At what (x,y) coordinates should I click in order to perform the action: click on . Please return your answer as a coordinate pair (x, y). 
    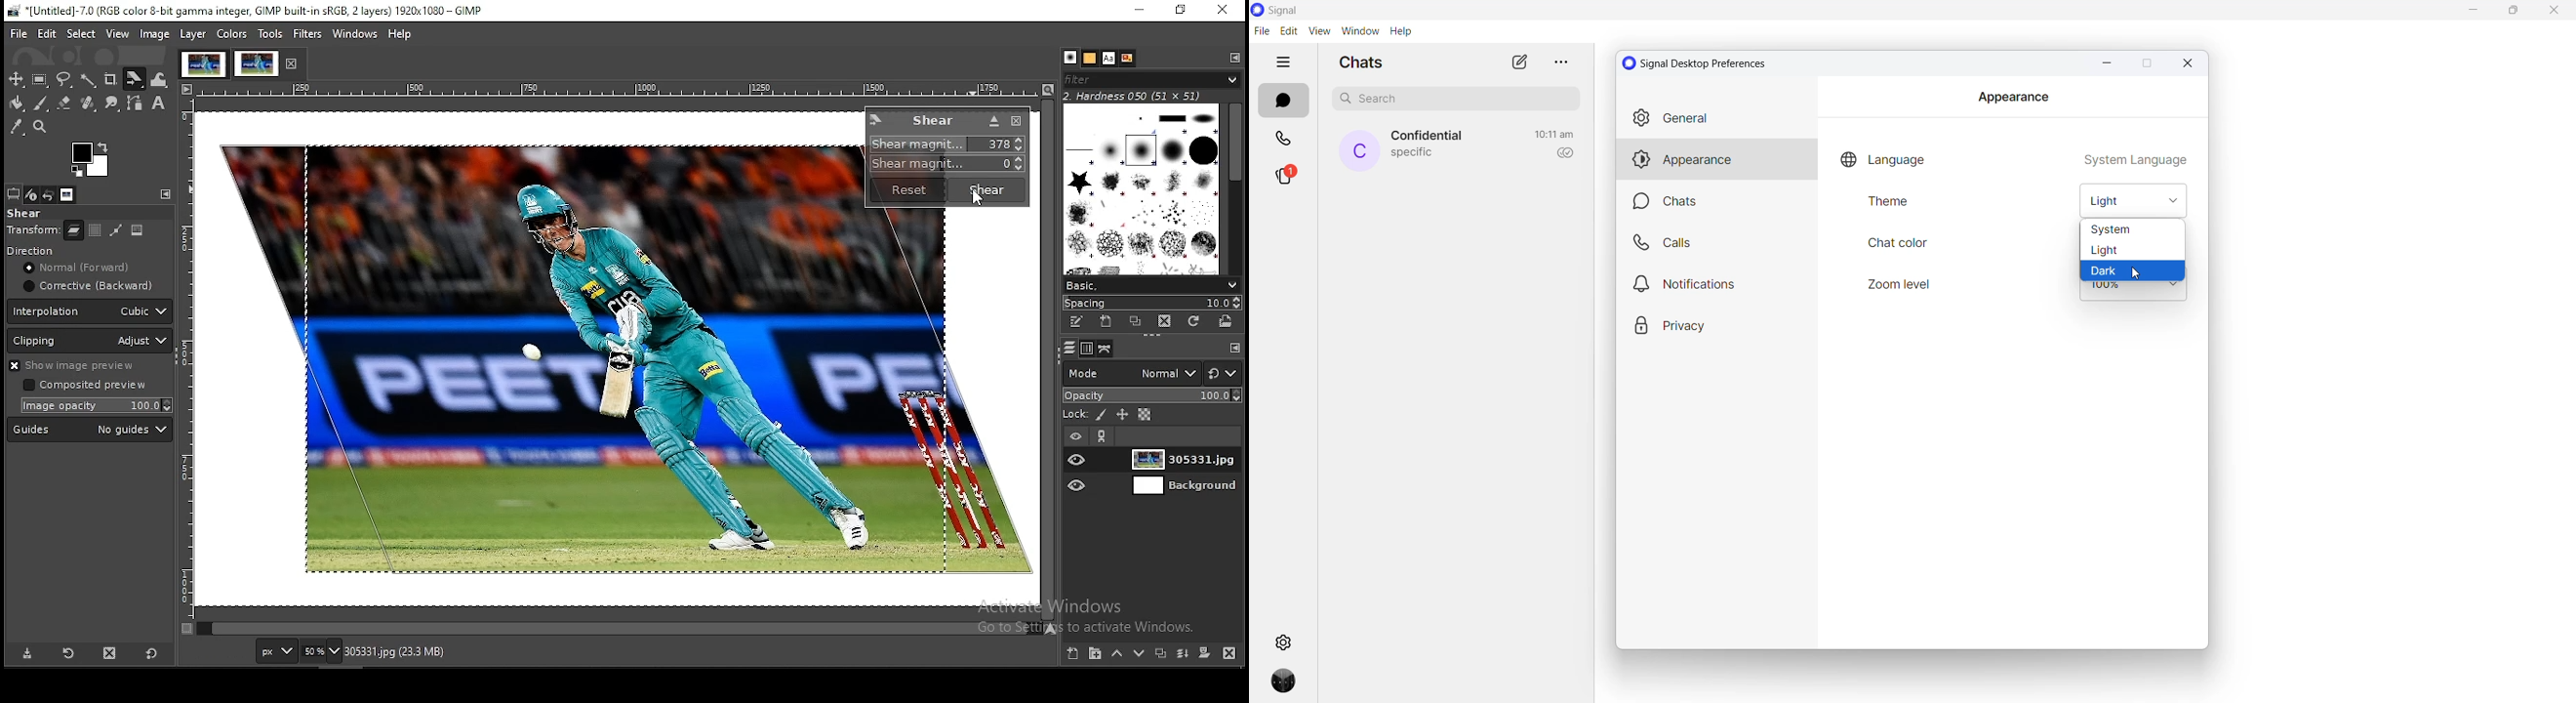
    Looking at the image, I should click on (1716, 283).